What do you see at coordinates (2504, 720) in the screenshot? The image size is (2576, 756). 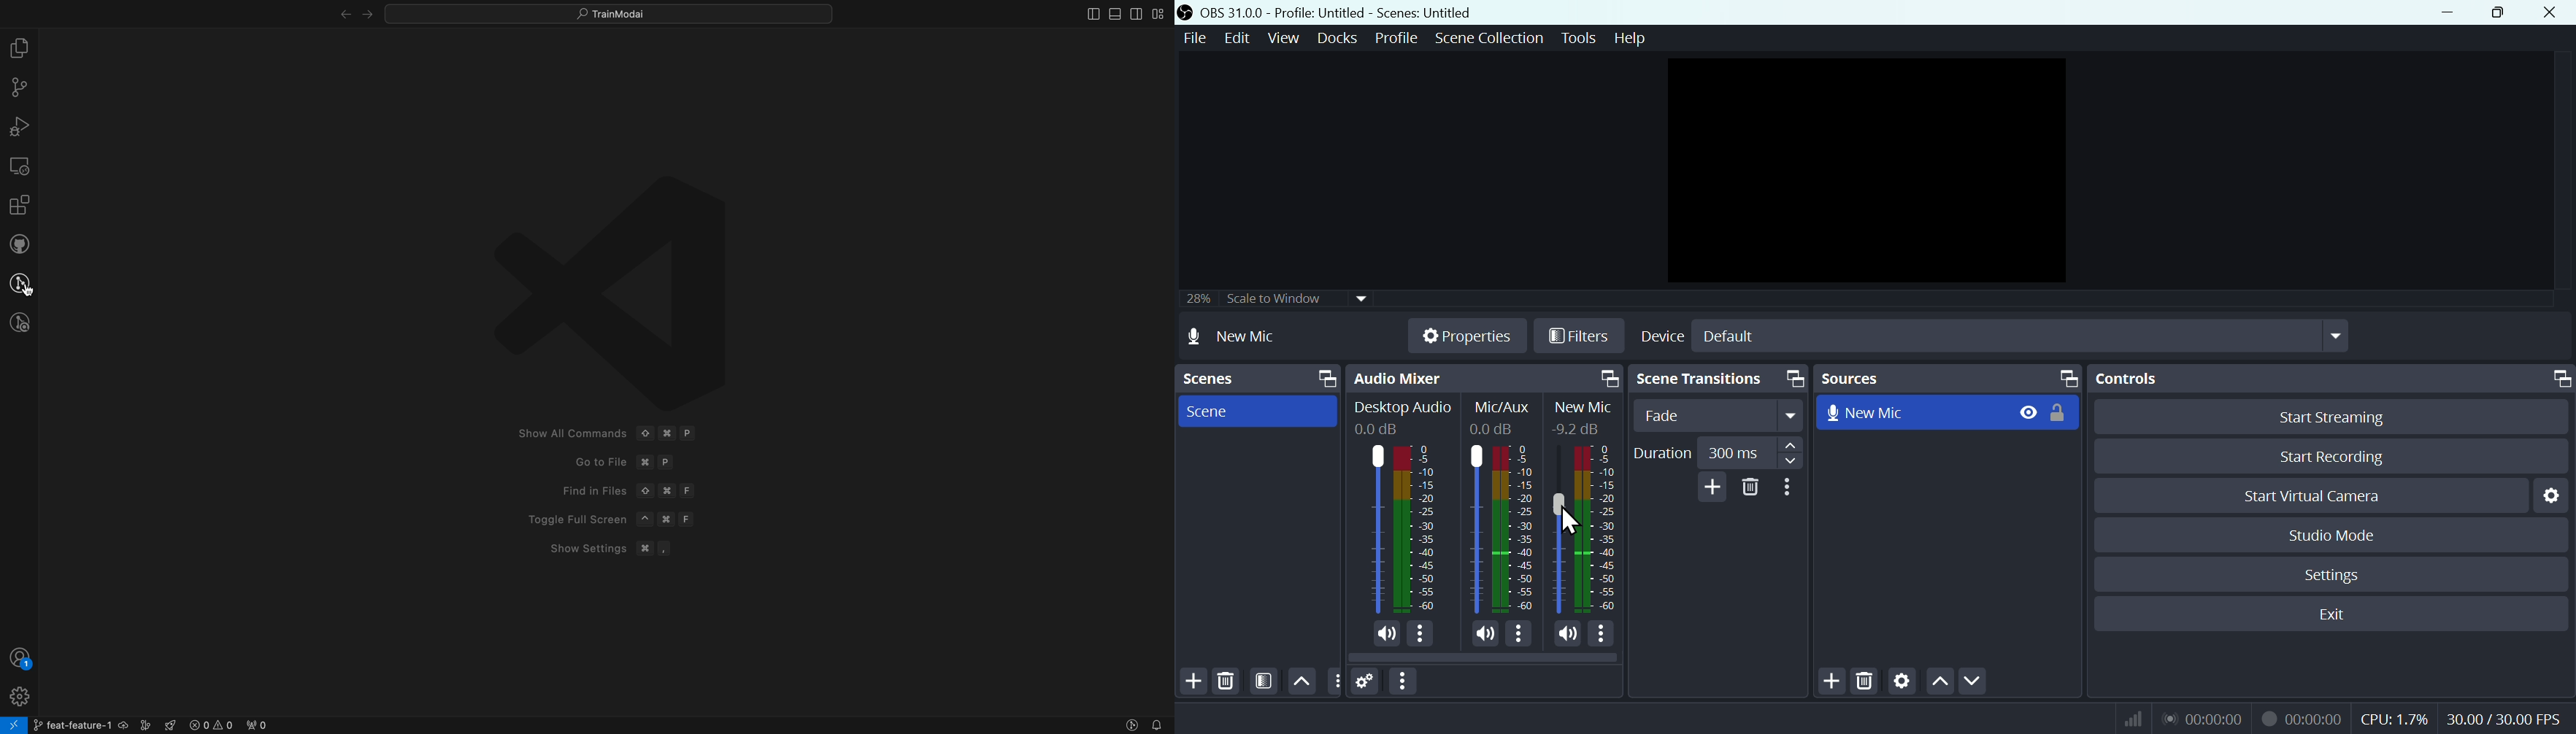 I see `Frame Per Second` at bounding box center [2504, 720].